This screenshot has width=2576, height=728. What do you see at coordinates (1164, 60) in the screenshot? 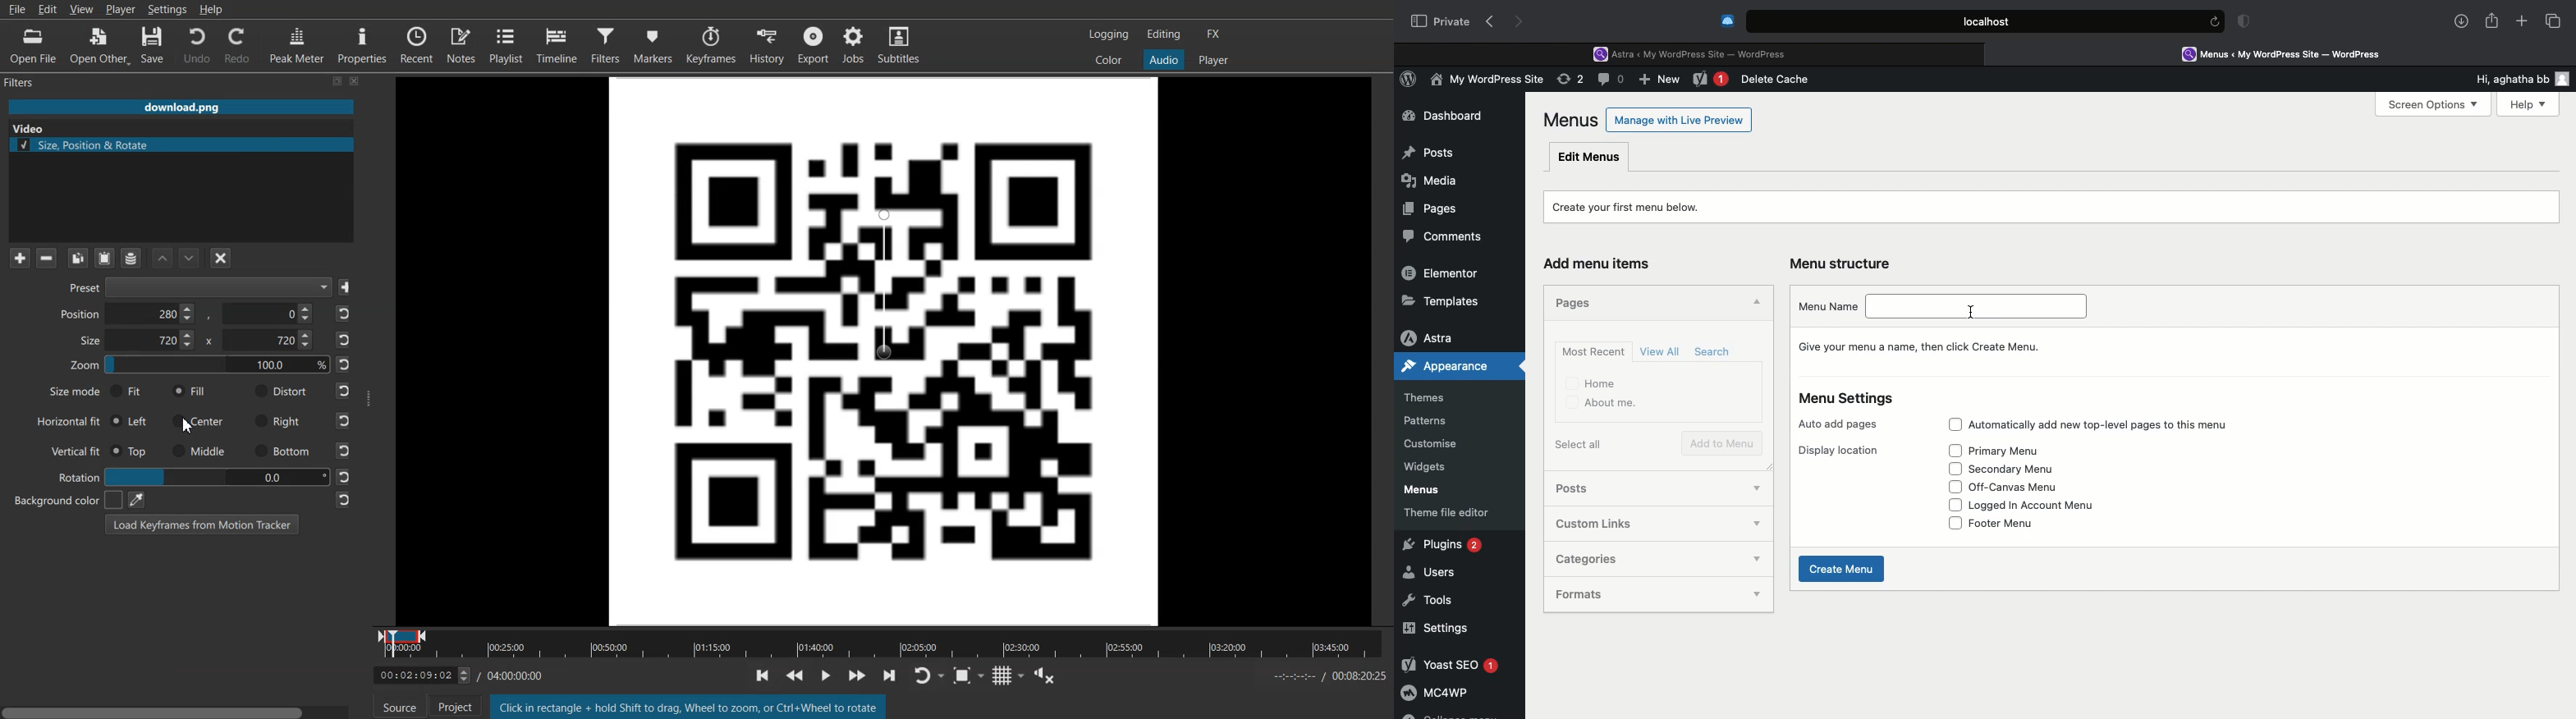
I see `Switch to the Audio layout` at bounding box center [1164, 60].